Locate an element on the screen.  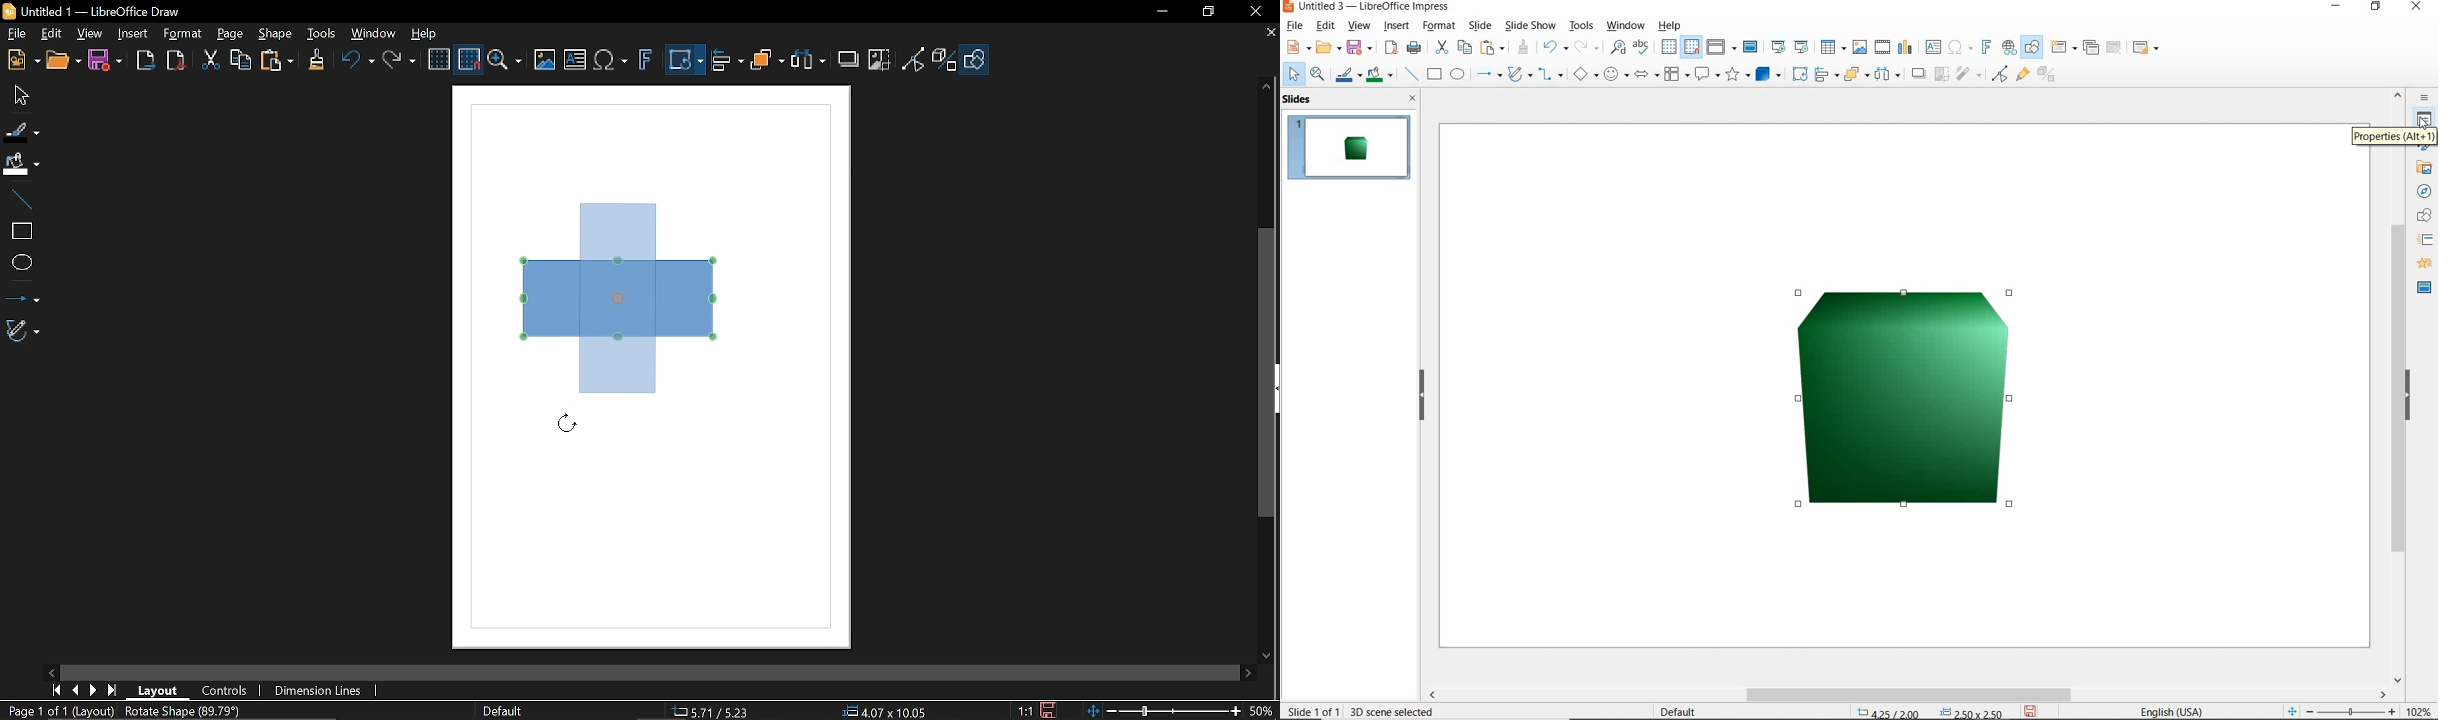
delete slide is located at coordinates (2115, 48).